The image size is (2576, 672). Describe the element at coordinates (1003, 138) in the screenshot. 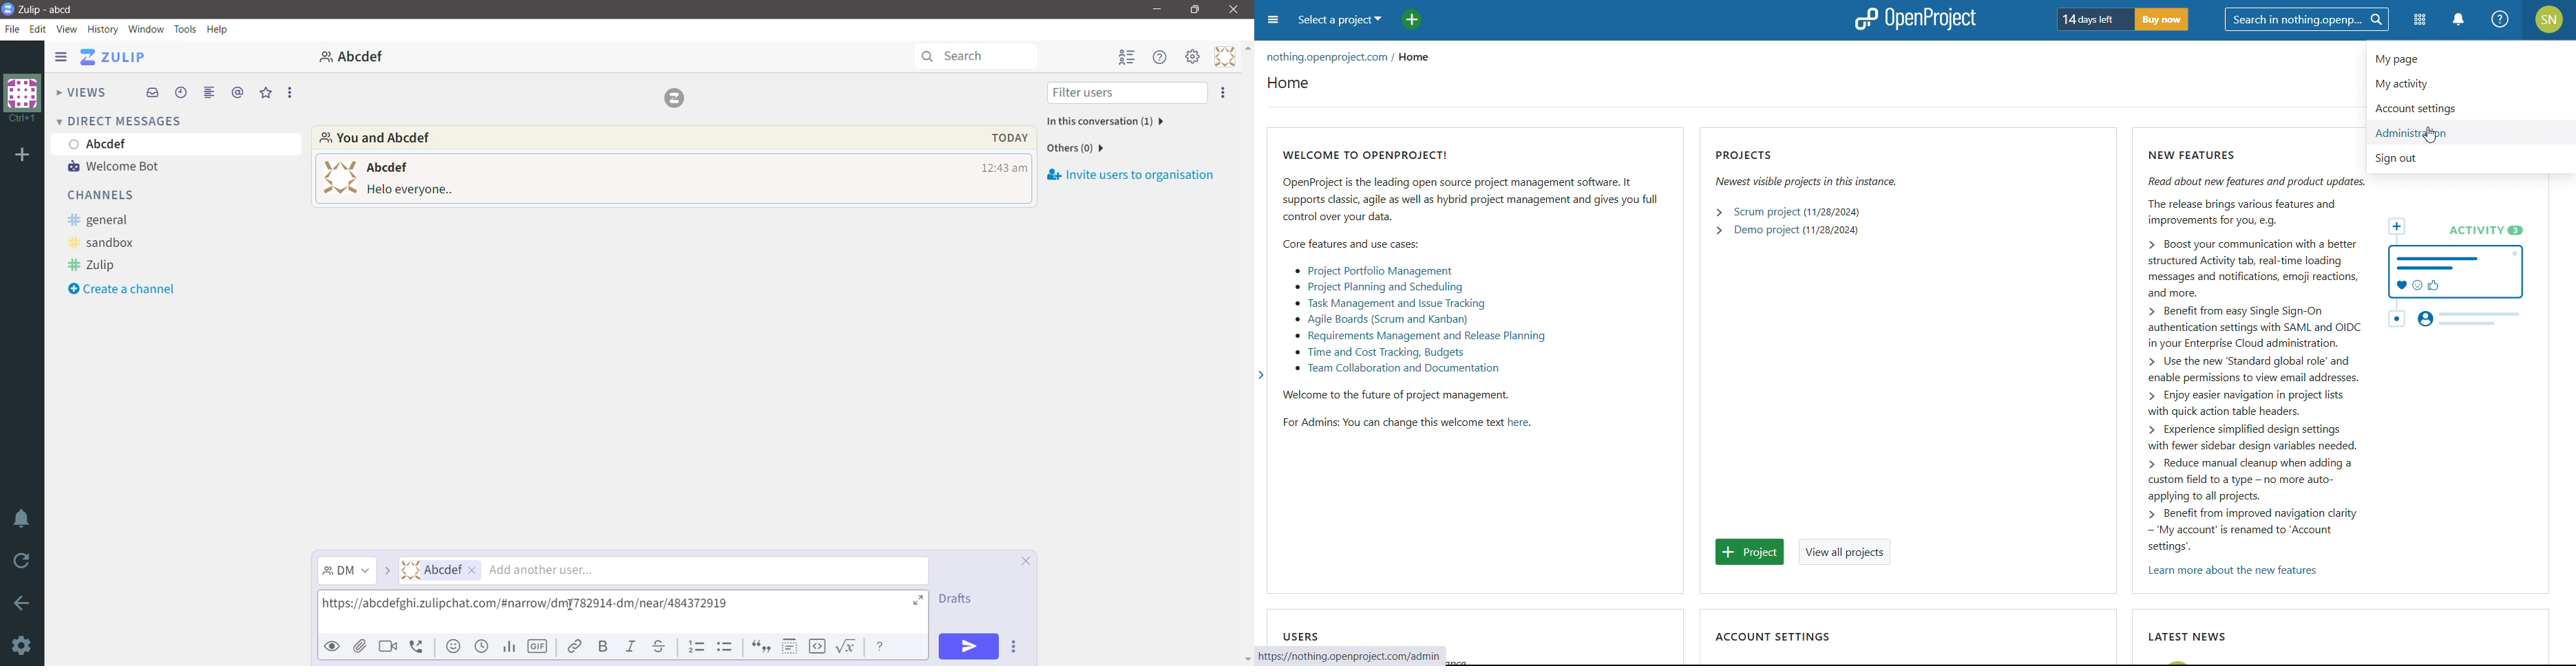

I see `Message Date, Time` at that location.